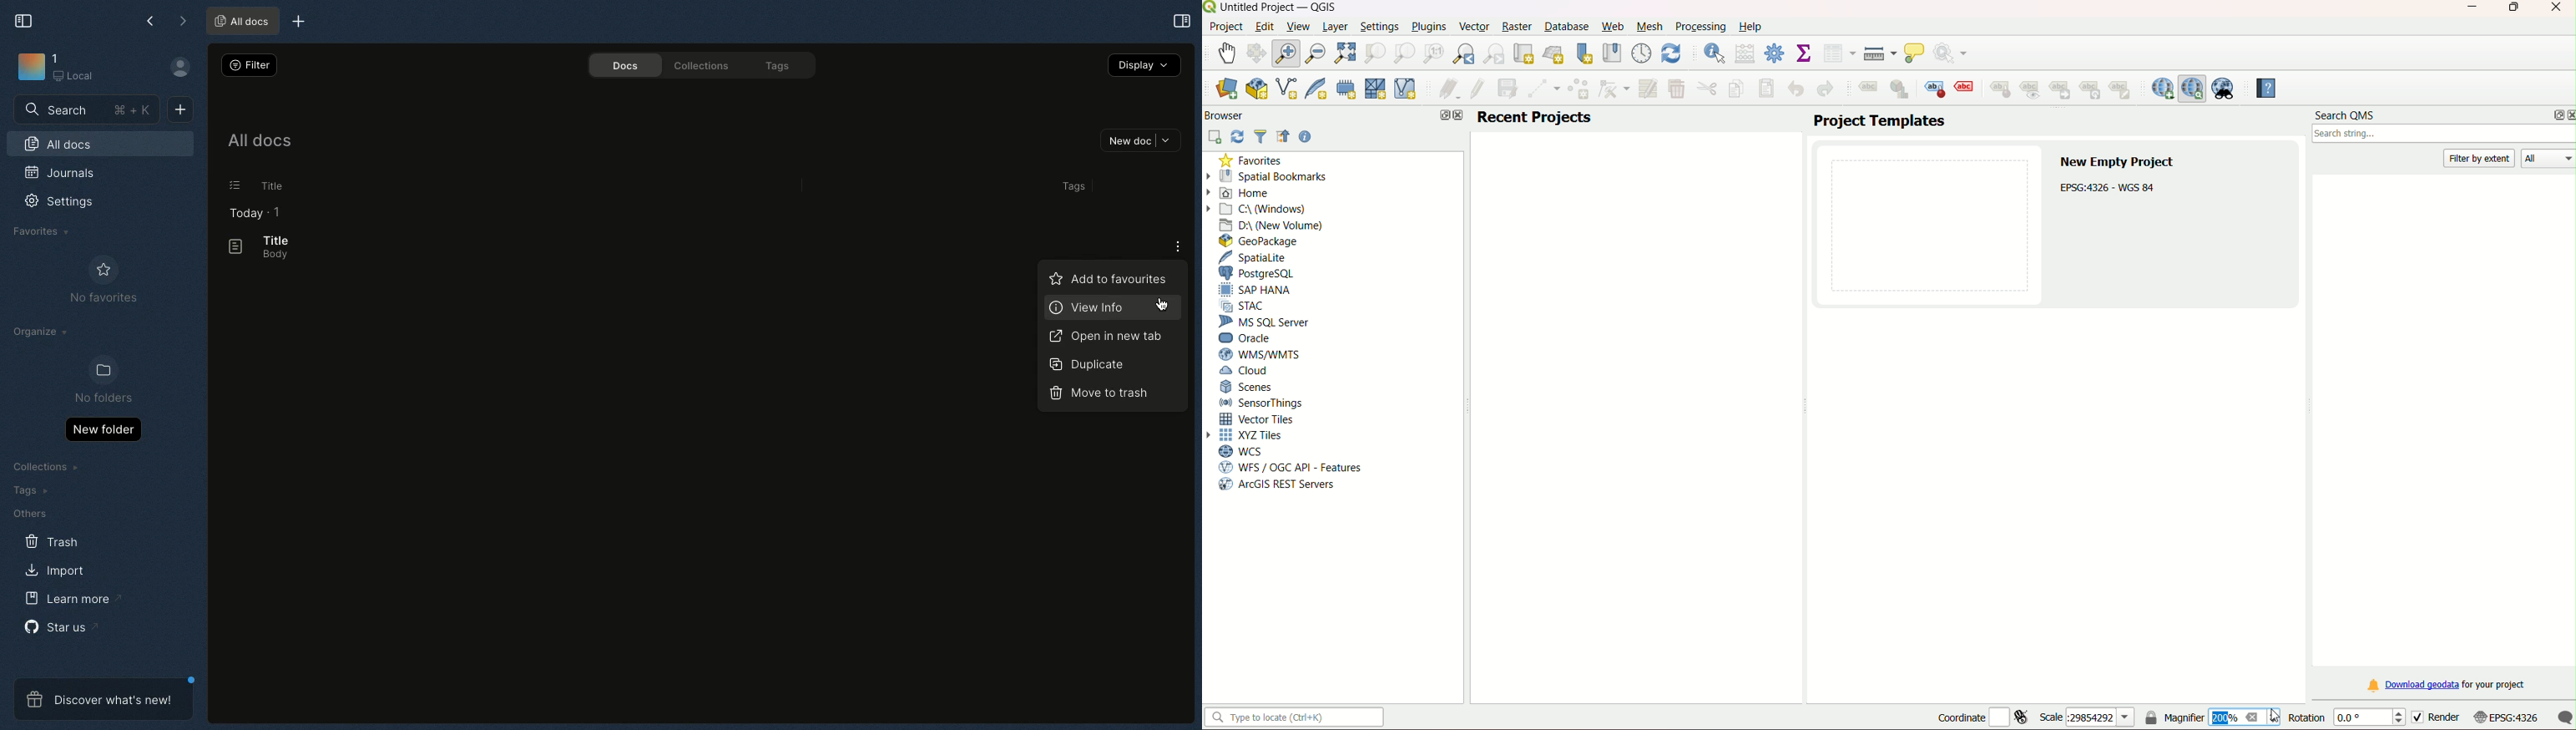 This screenshot has height=756, width=2576. What do you see at coordinates (2063, 91) in the screenshot?
I see `move label` at bounding box center [2063, 91].